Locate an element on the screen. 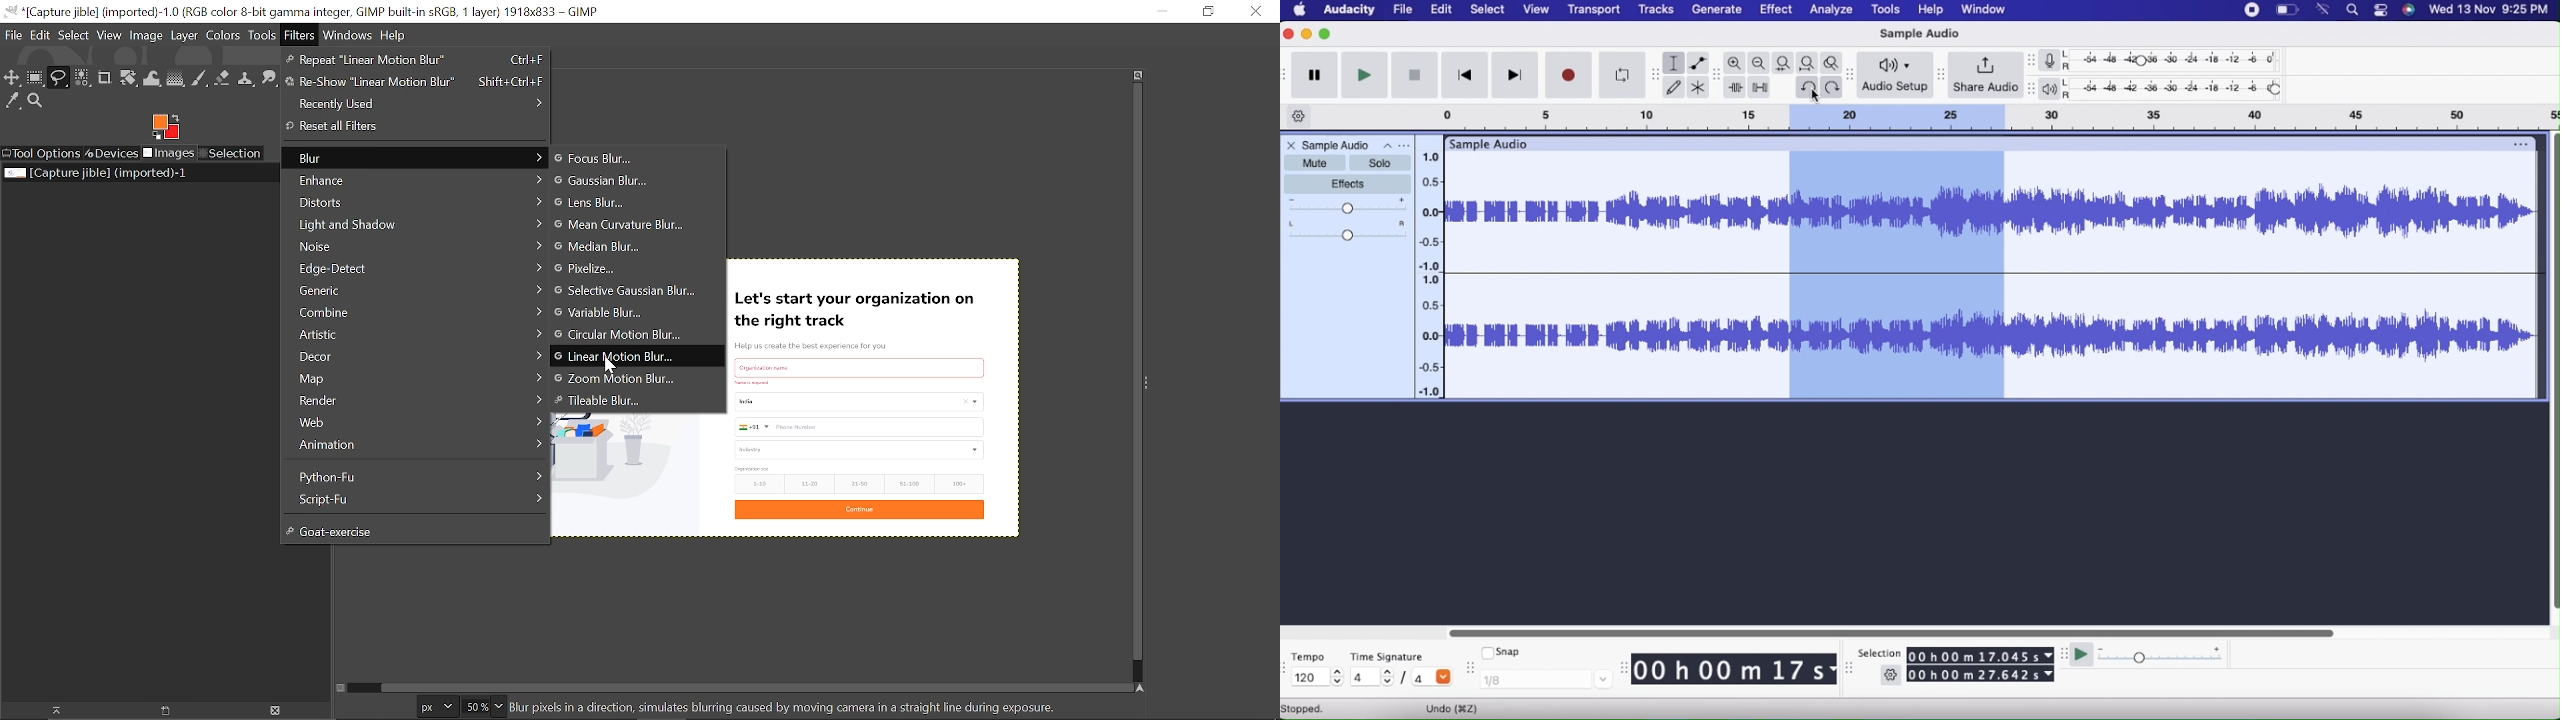  Record is located at coordinates (1570, 75).